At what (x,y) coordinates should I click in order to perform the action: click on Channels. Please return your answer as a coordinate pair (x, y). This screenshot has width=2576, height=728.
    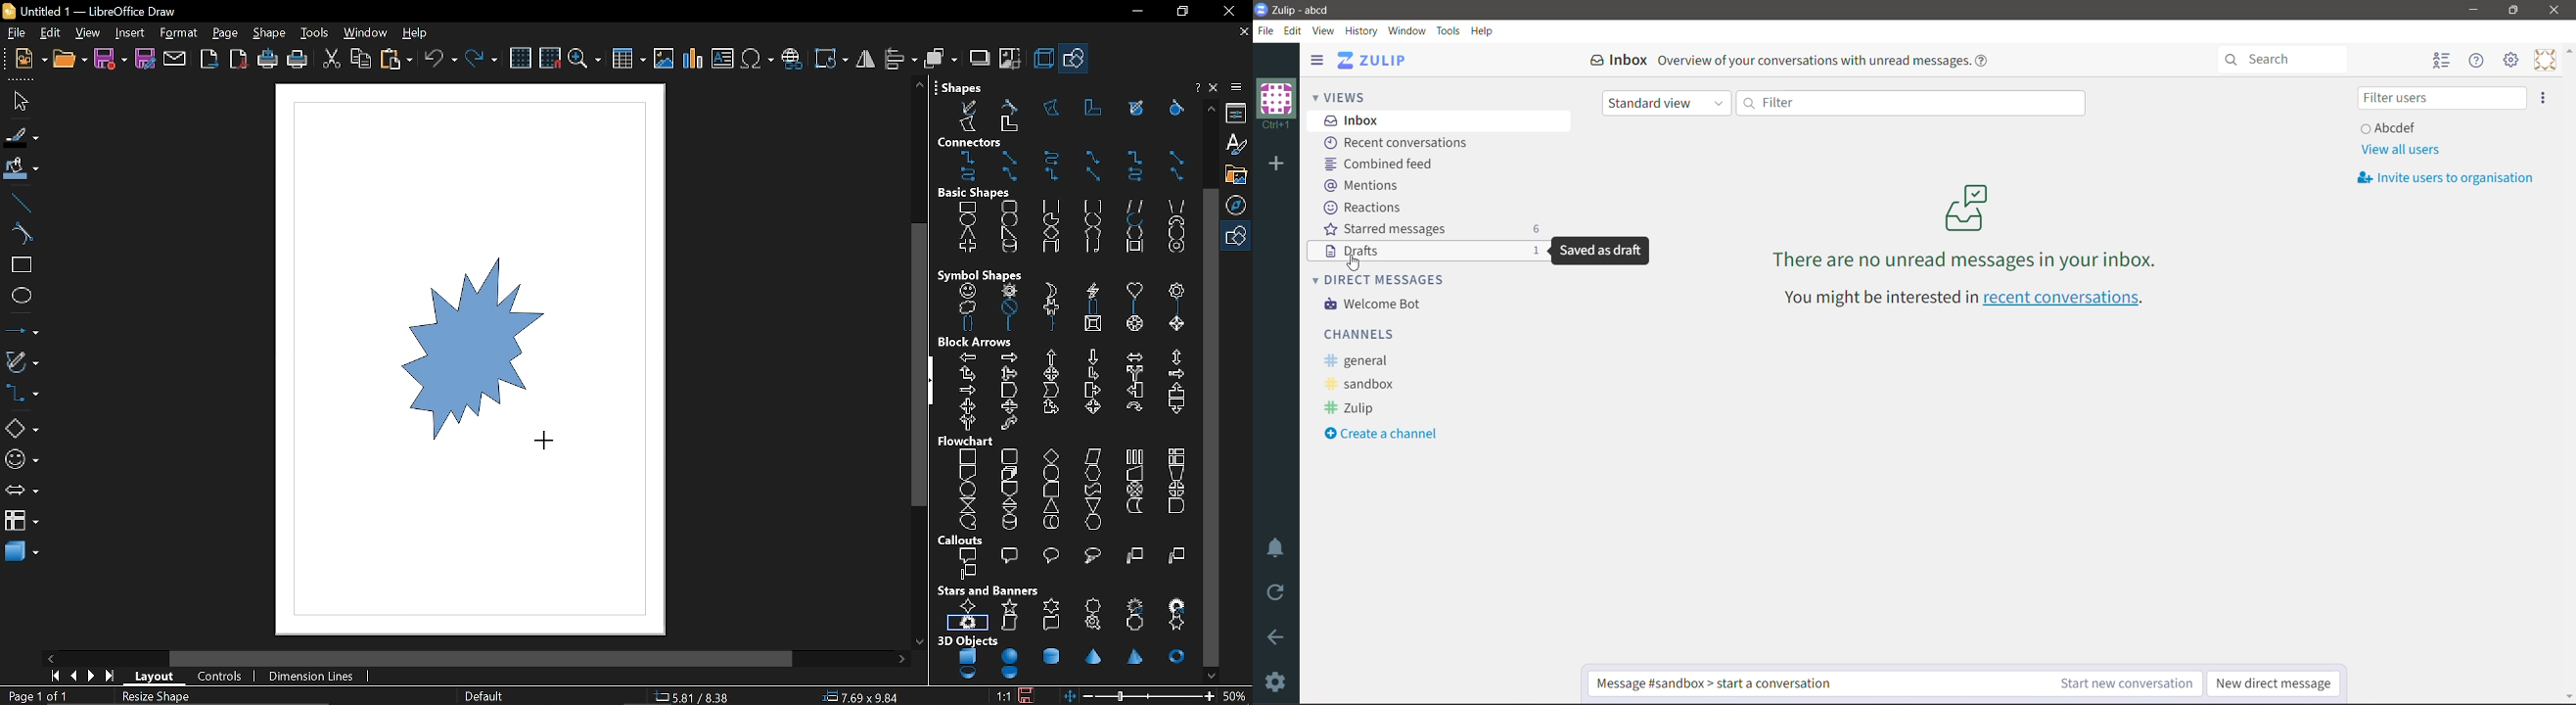
    Looking at the image, I should click on (1362, 333).